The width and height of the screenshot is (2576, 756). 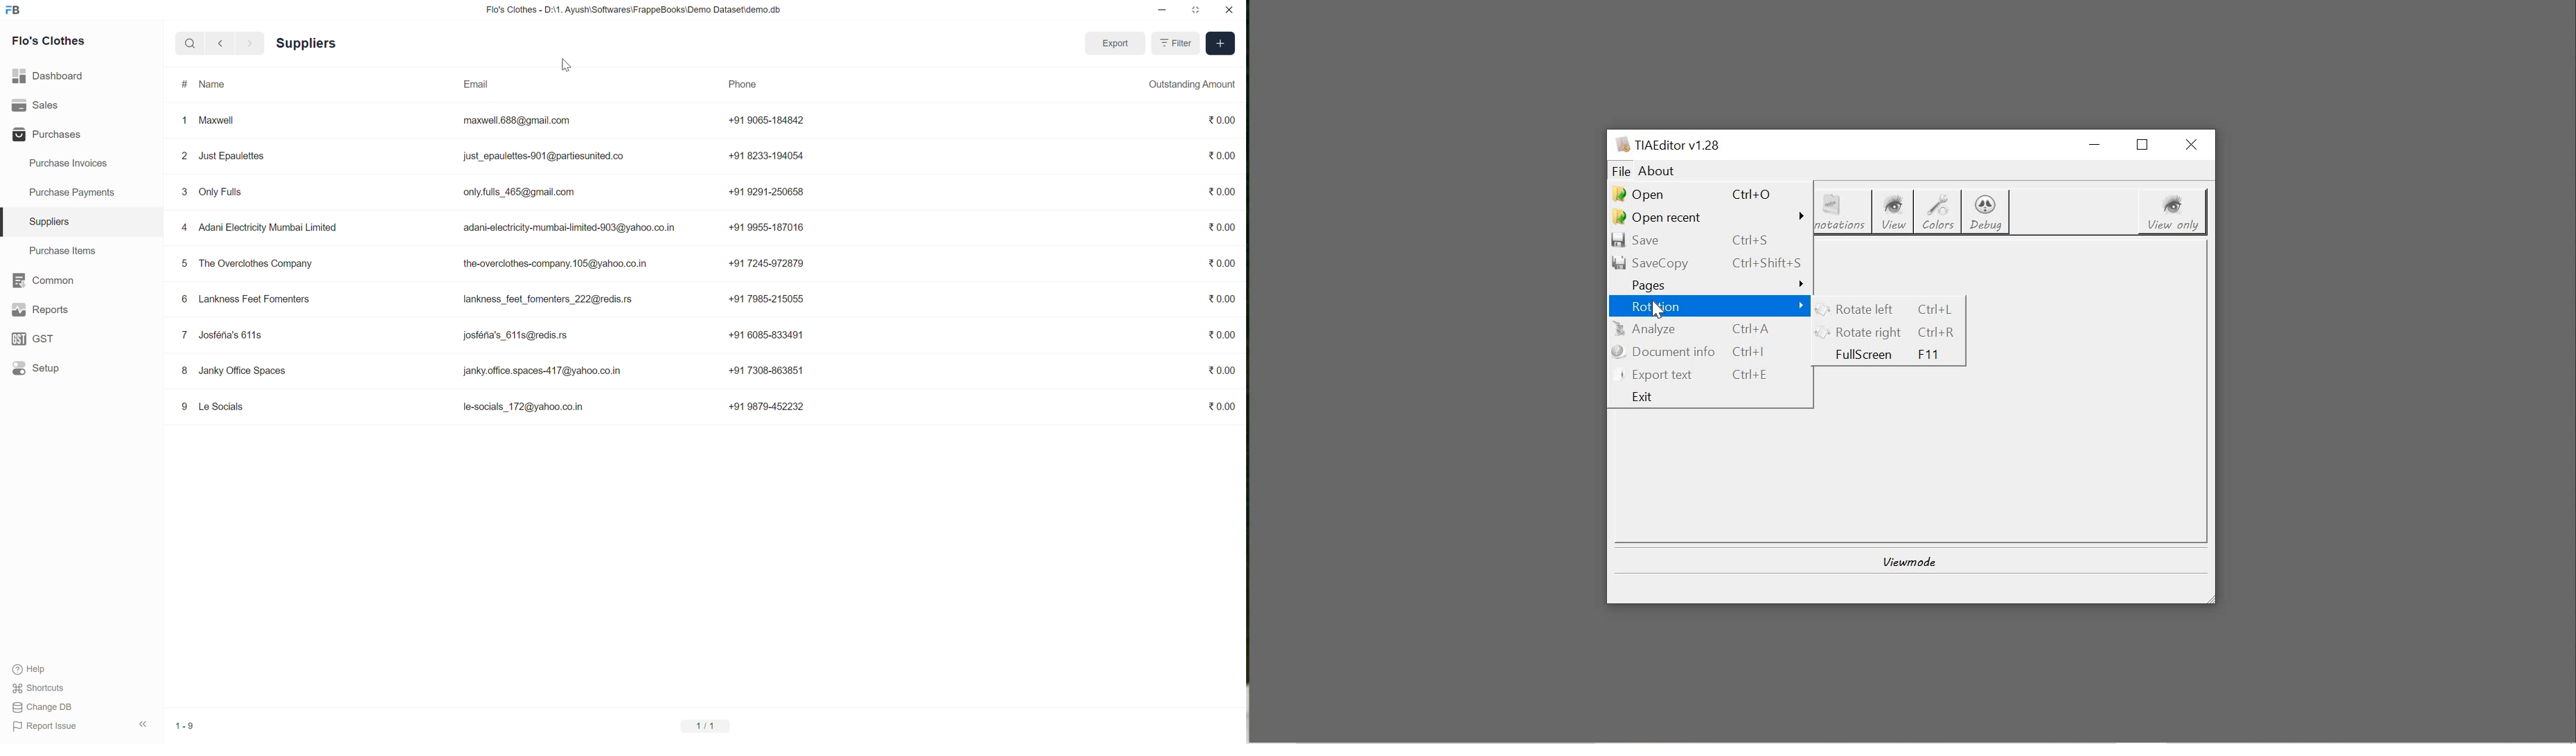 I want to click on Lankness Feet Fomenters, so click(x=256, y=300).